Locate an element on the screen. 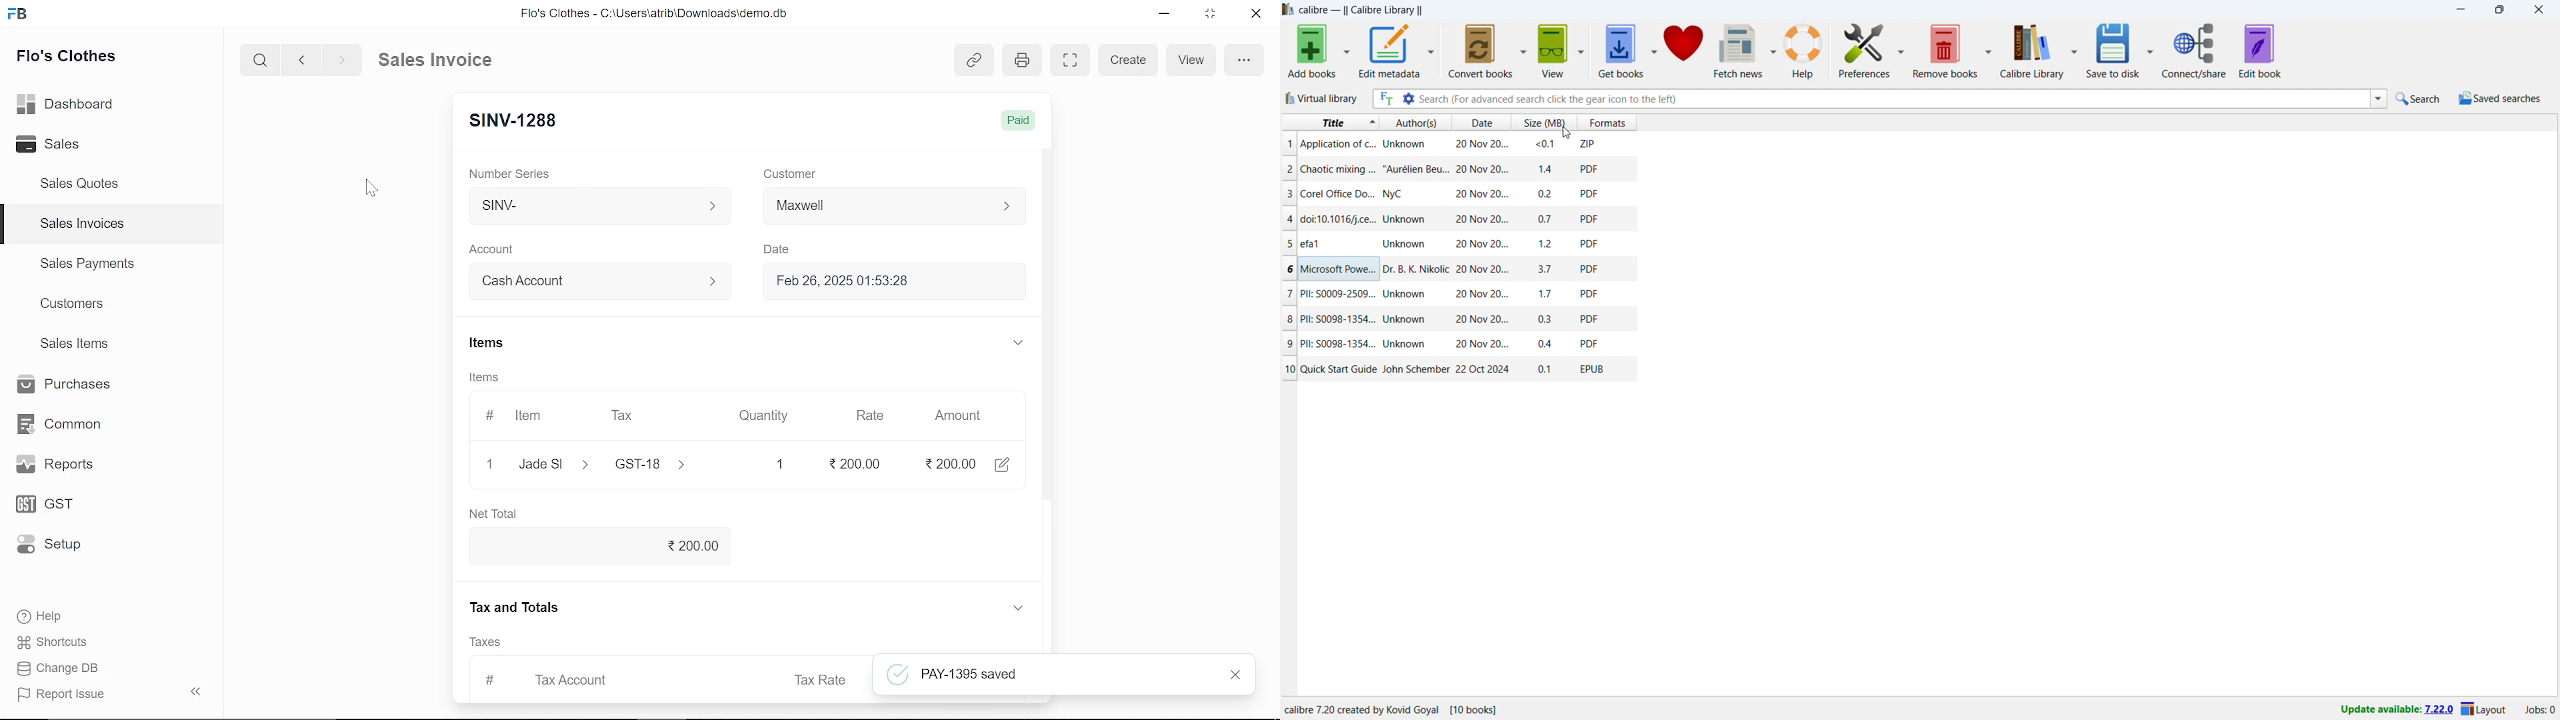 Image resolution: width=2576 pixels, height=728 pixels. Number Series is located at coordinates (512, 173).